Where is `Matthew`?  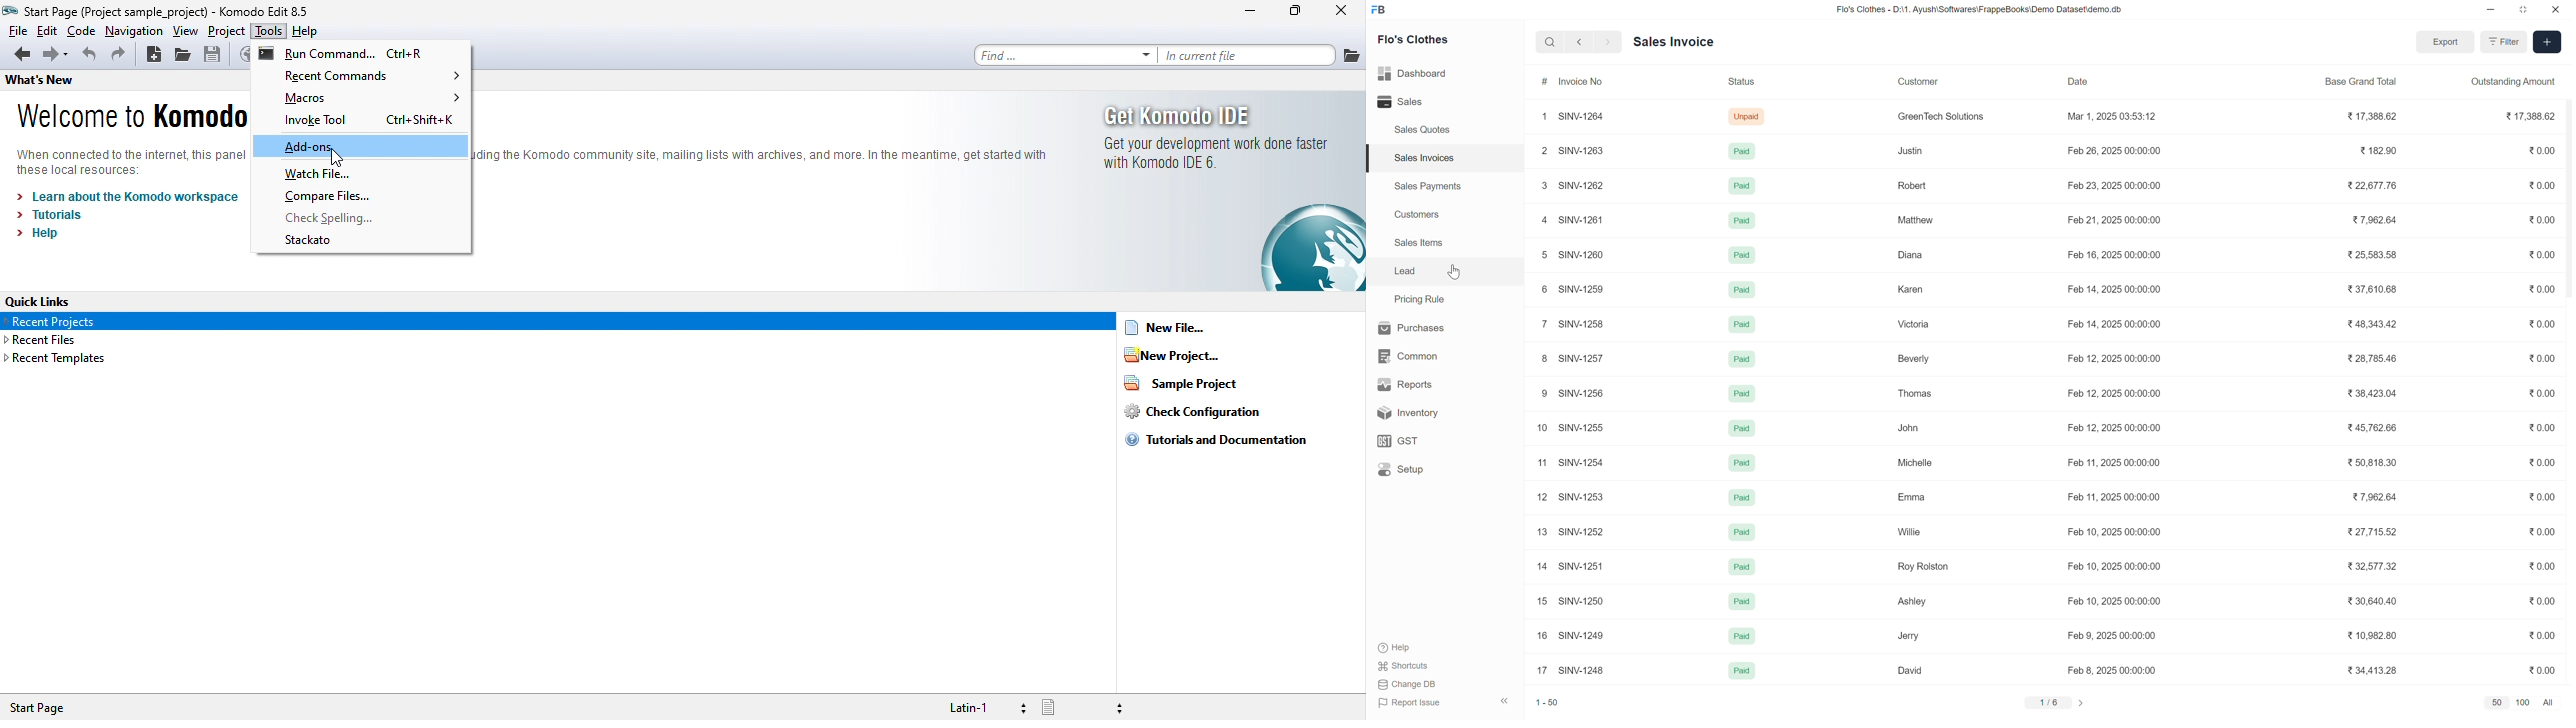 Matthew is located at coordinates (1913, 221).